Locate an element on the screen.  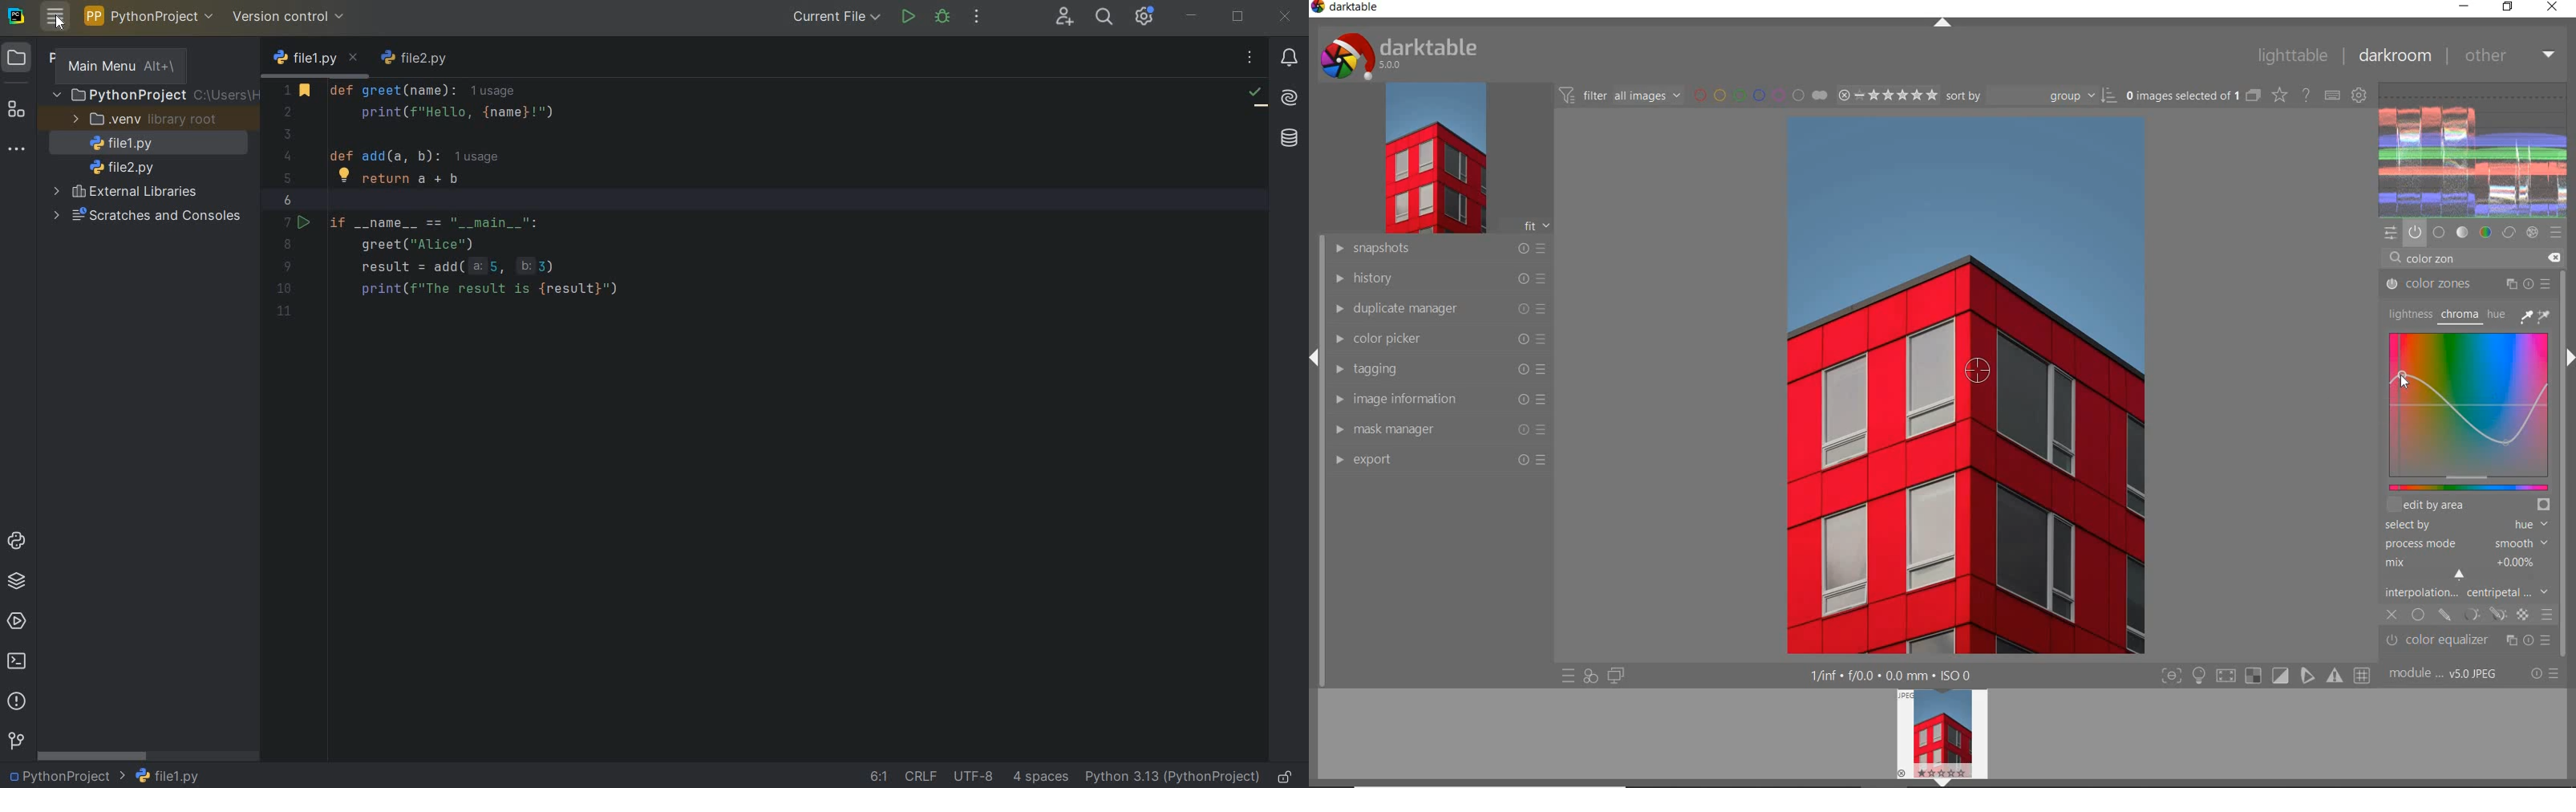
MIX is located at coordinates (2465, 565).